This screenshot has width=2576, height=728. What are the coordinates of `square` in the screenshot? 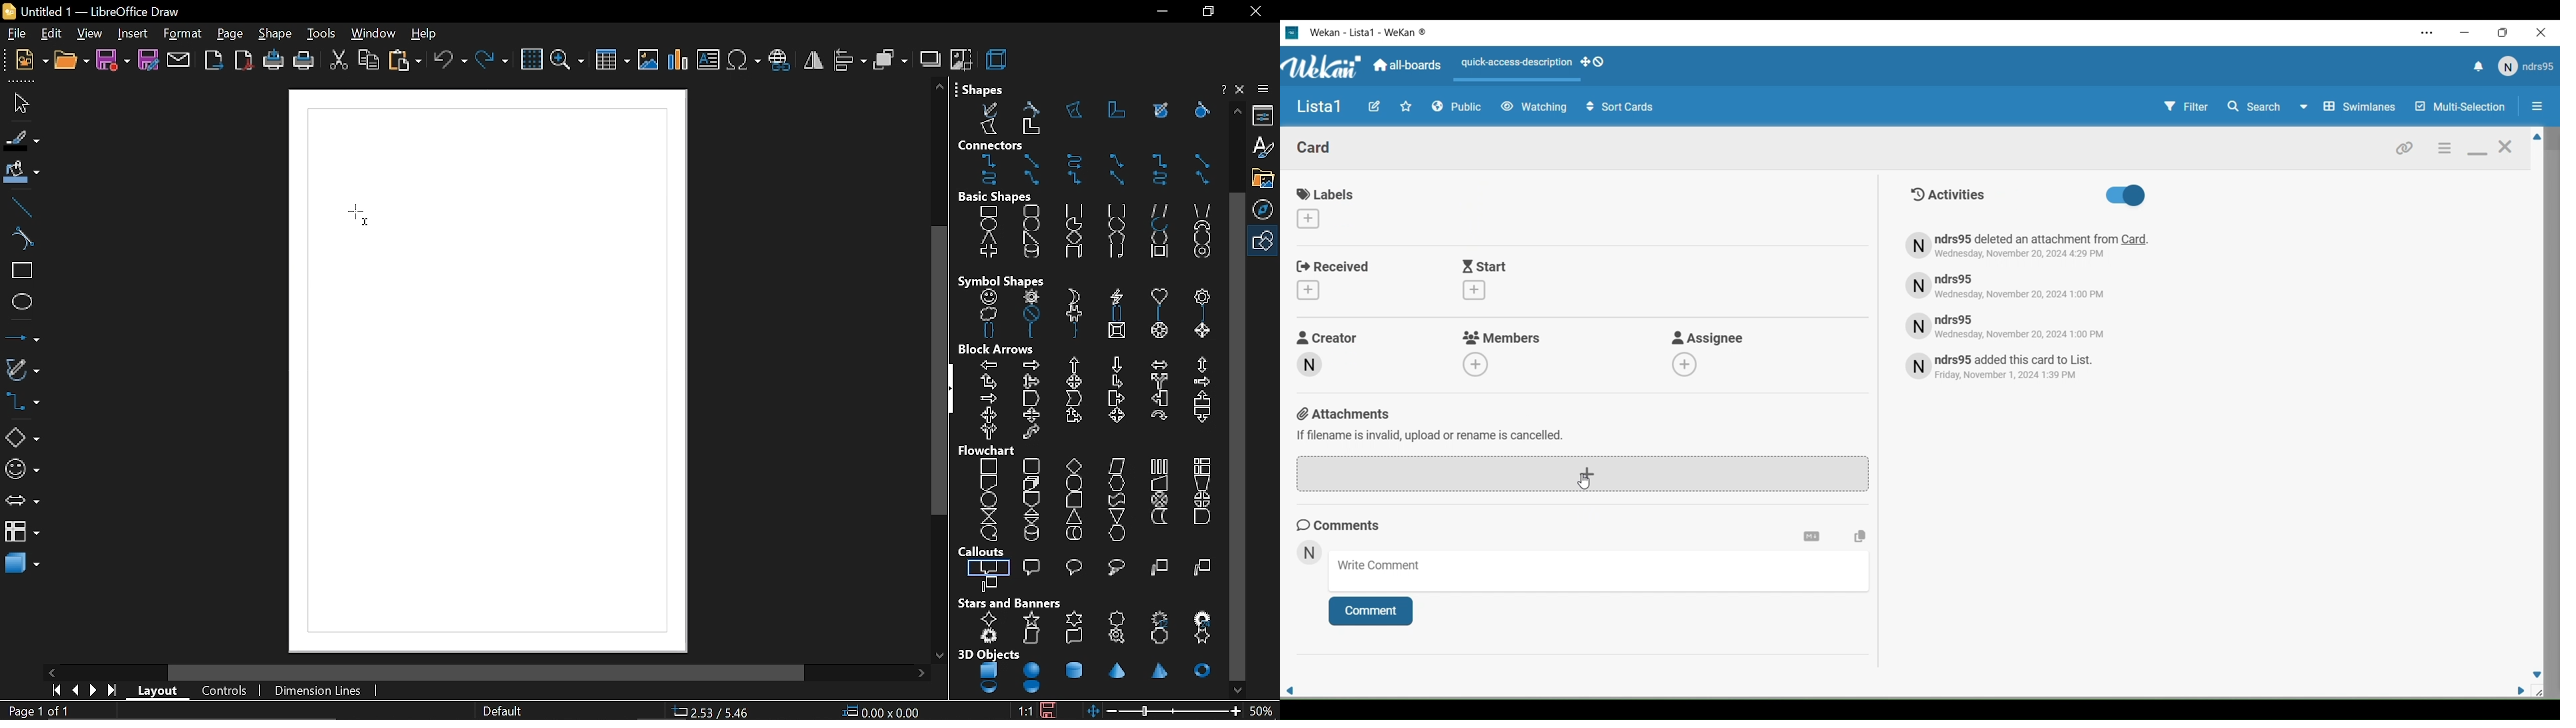 It's located at (1074, 211).